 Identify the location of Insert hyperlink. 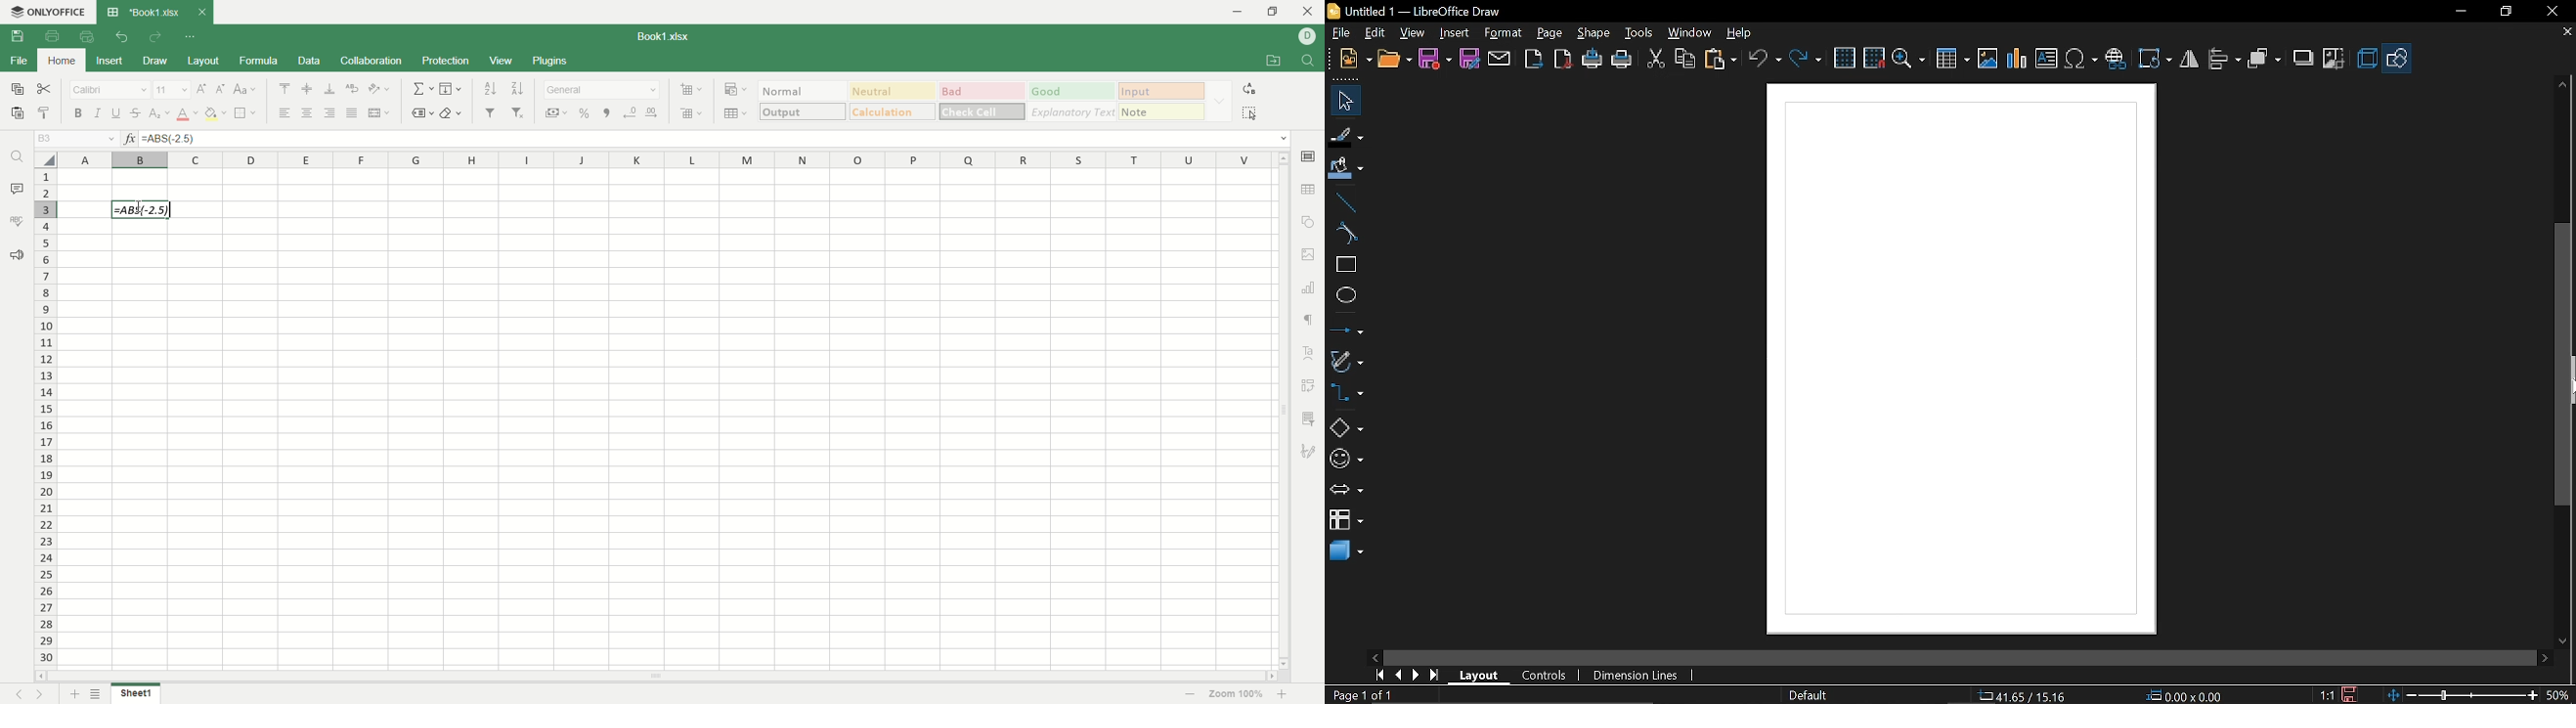
(2117, 60).